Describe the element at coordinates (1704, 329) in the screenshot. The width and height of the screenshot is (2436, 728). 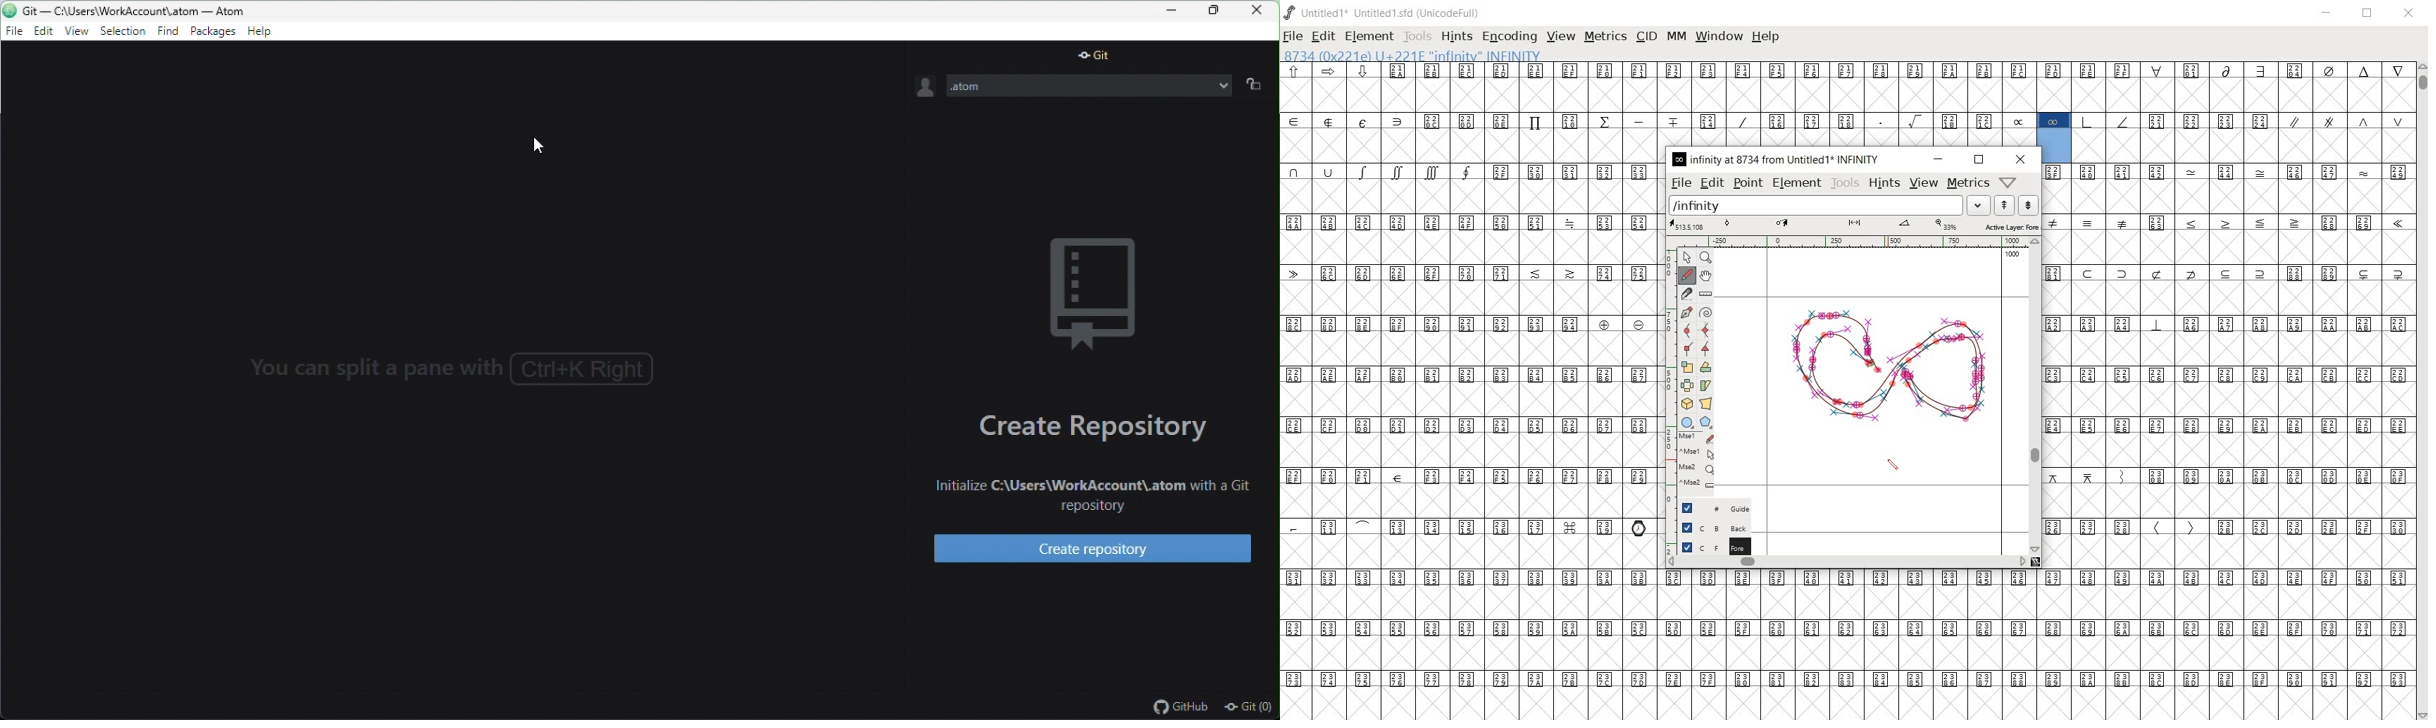
I see `add a curve point always either horizontal or vertical` at that location.